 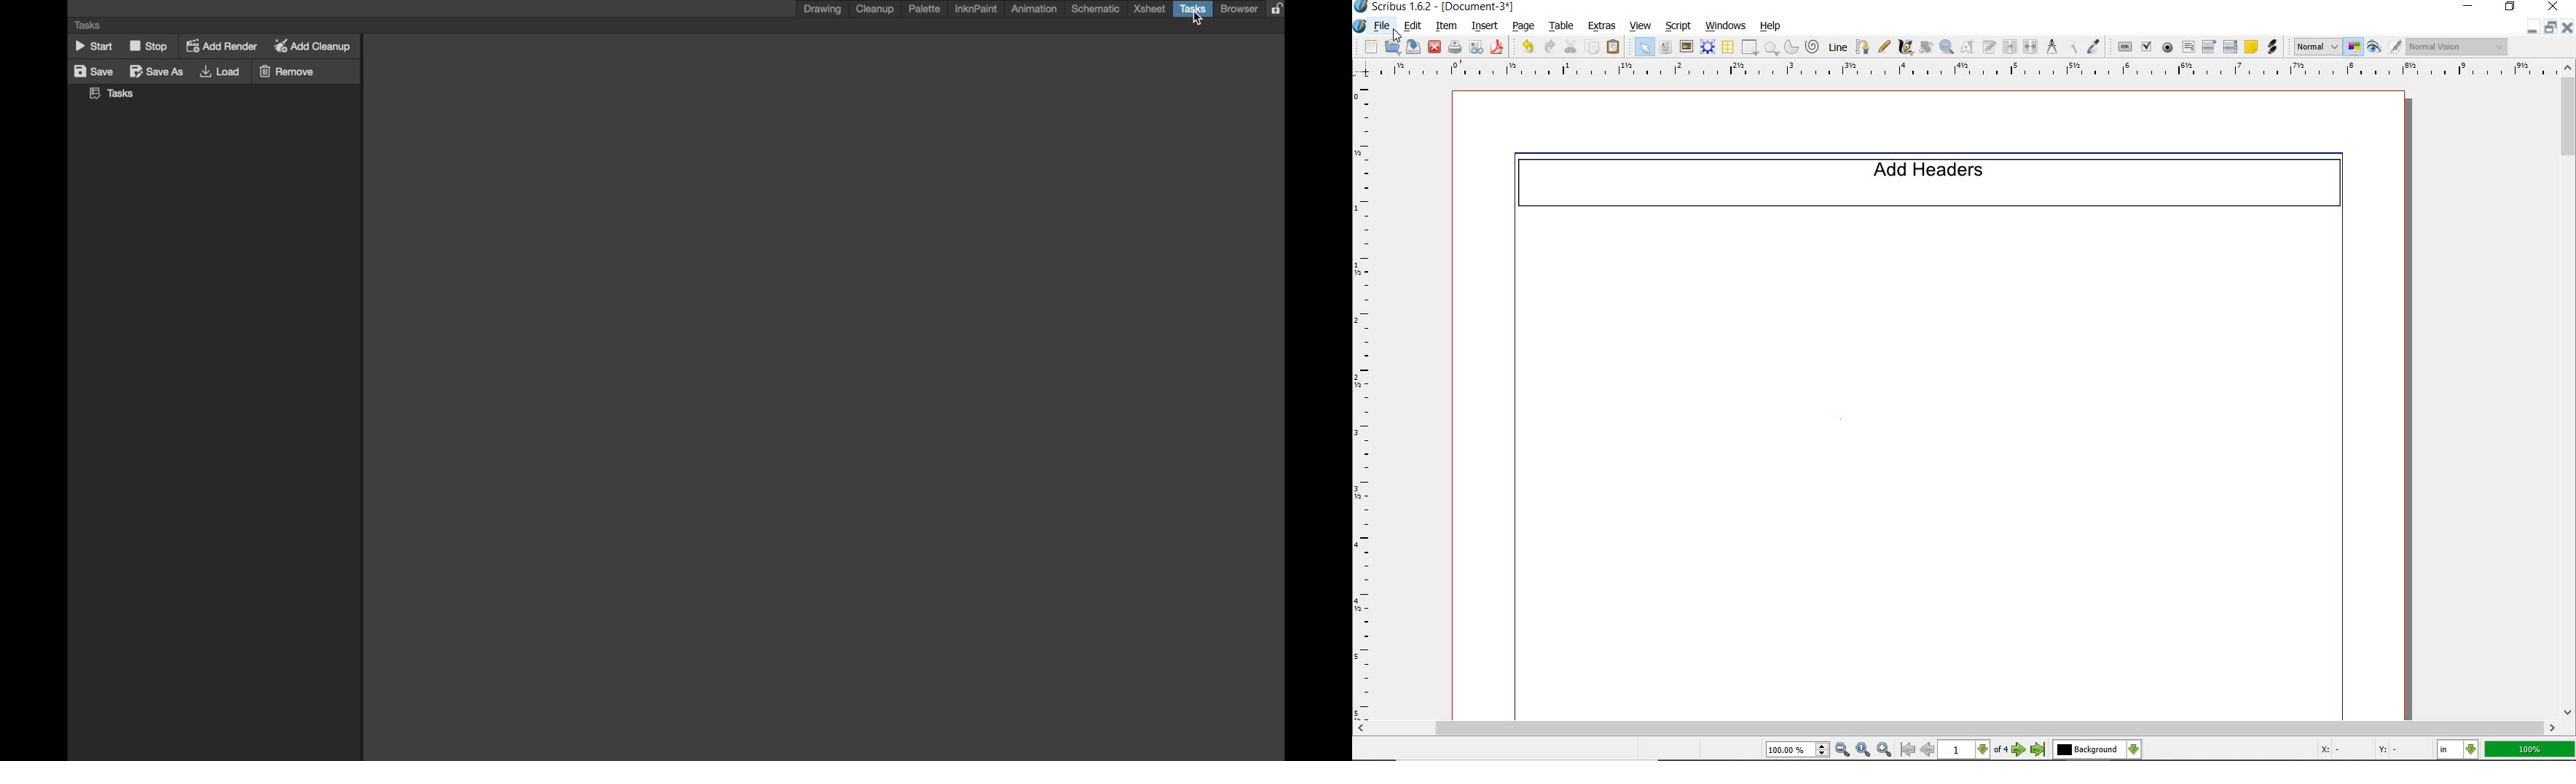 I want to click on browser, so click(x=1239, y=9).